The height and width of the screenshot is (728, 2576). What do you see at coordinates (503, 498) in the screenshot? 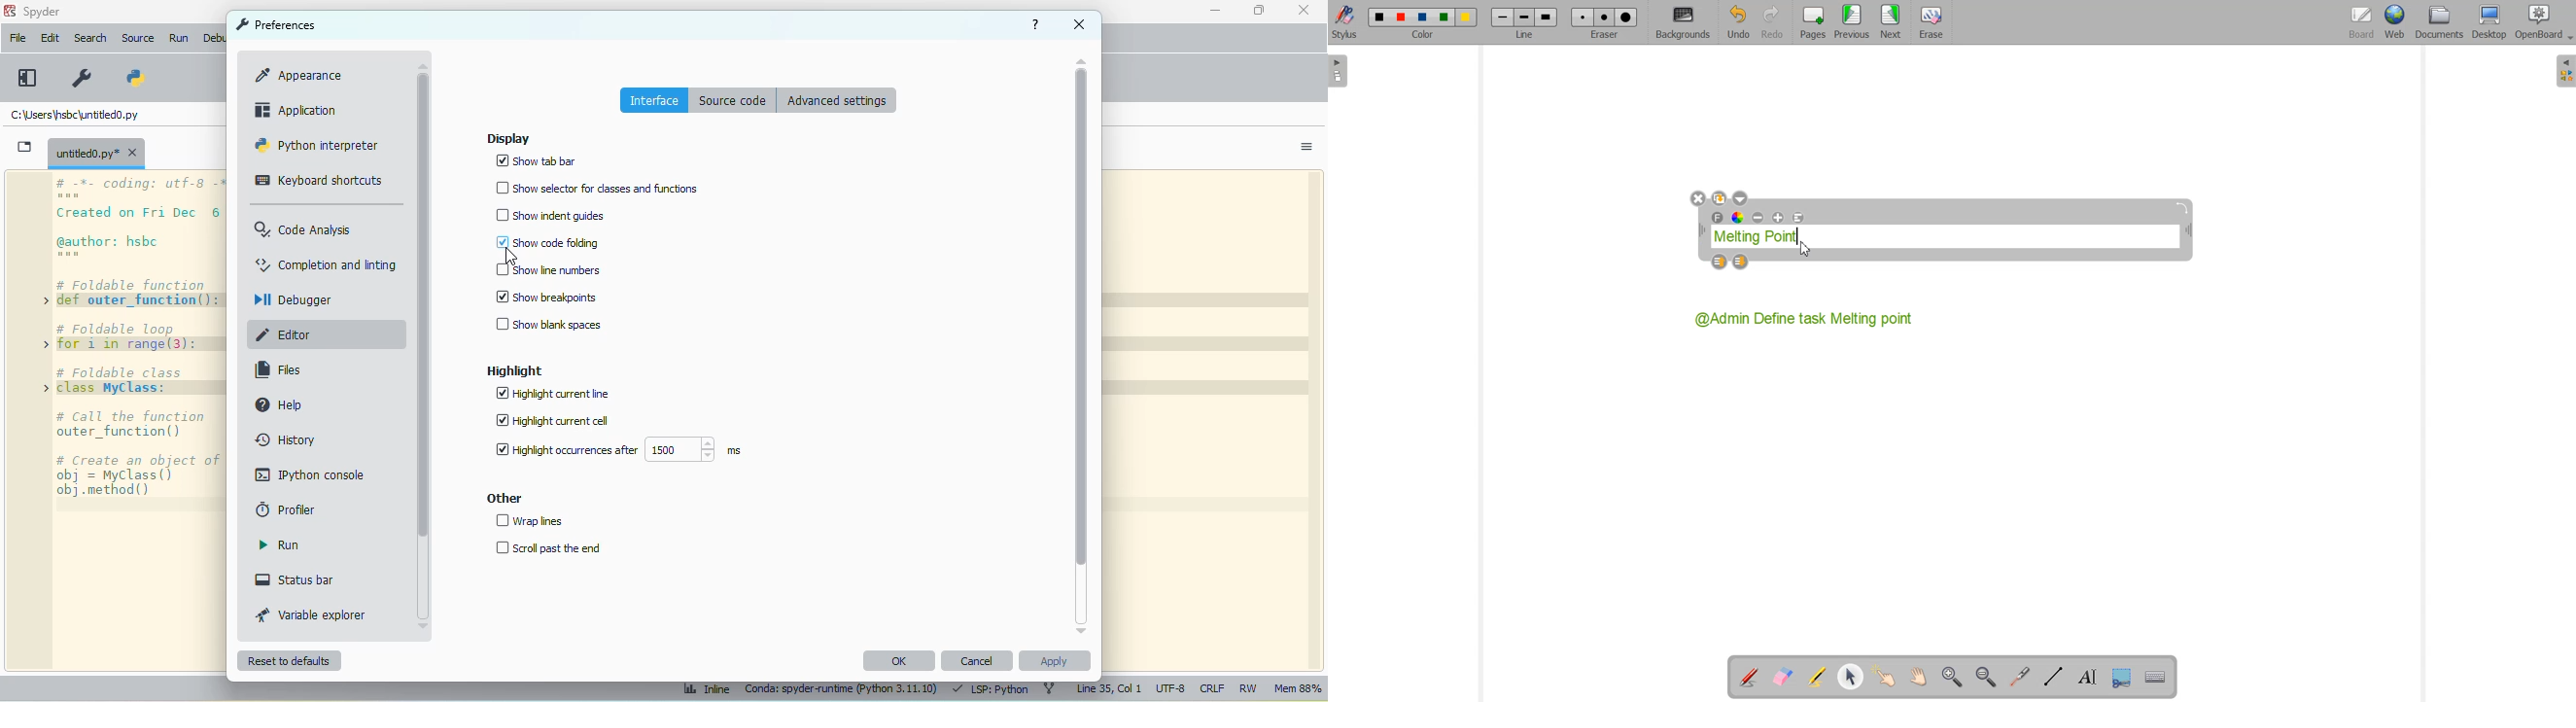
I see `other` at bounding box center [503, 498].